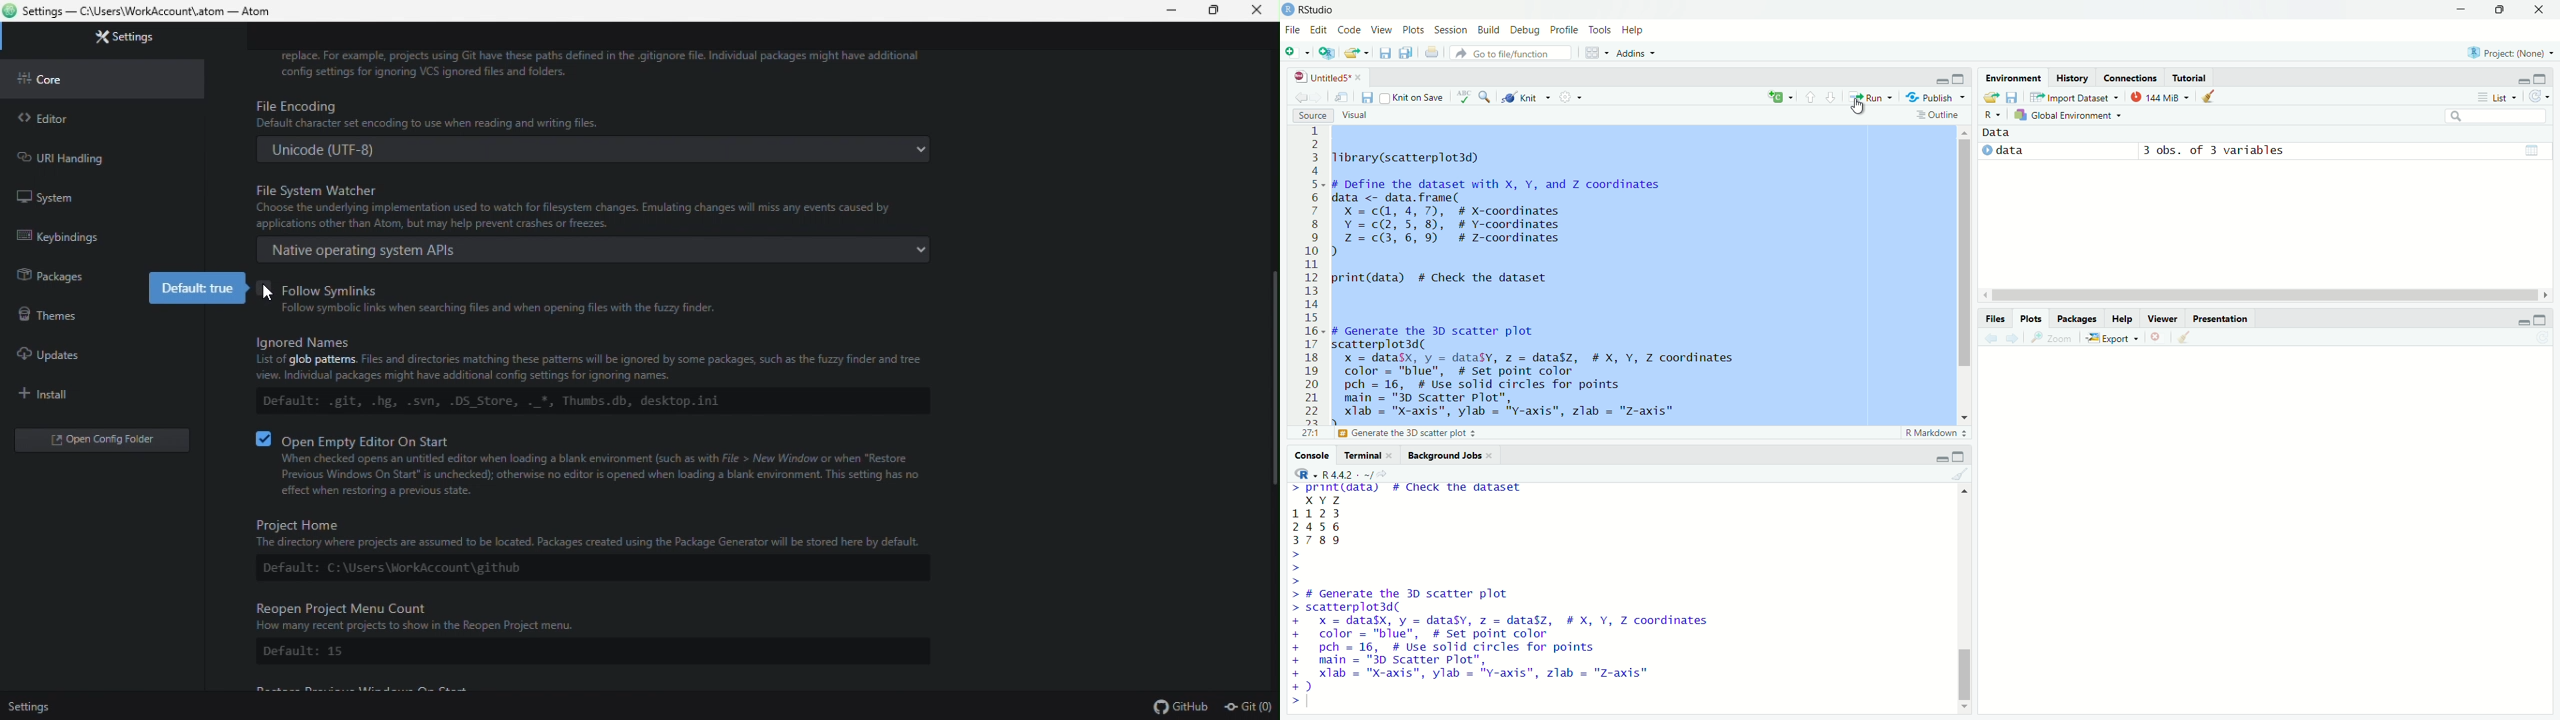 This screenshot has height=728, width=2576. Describe the element at coordinates (1308, 433) in the screenshot. I see `12:33` at that location.